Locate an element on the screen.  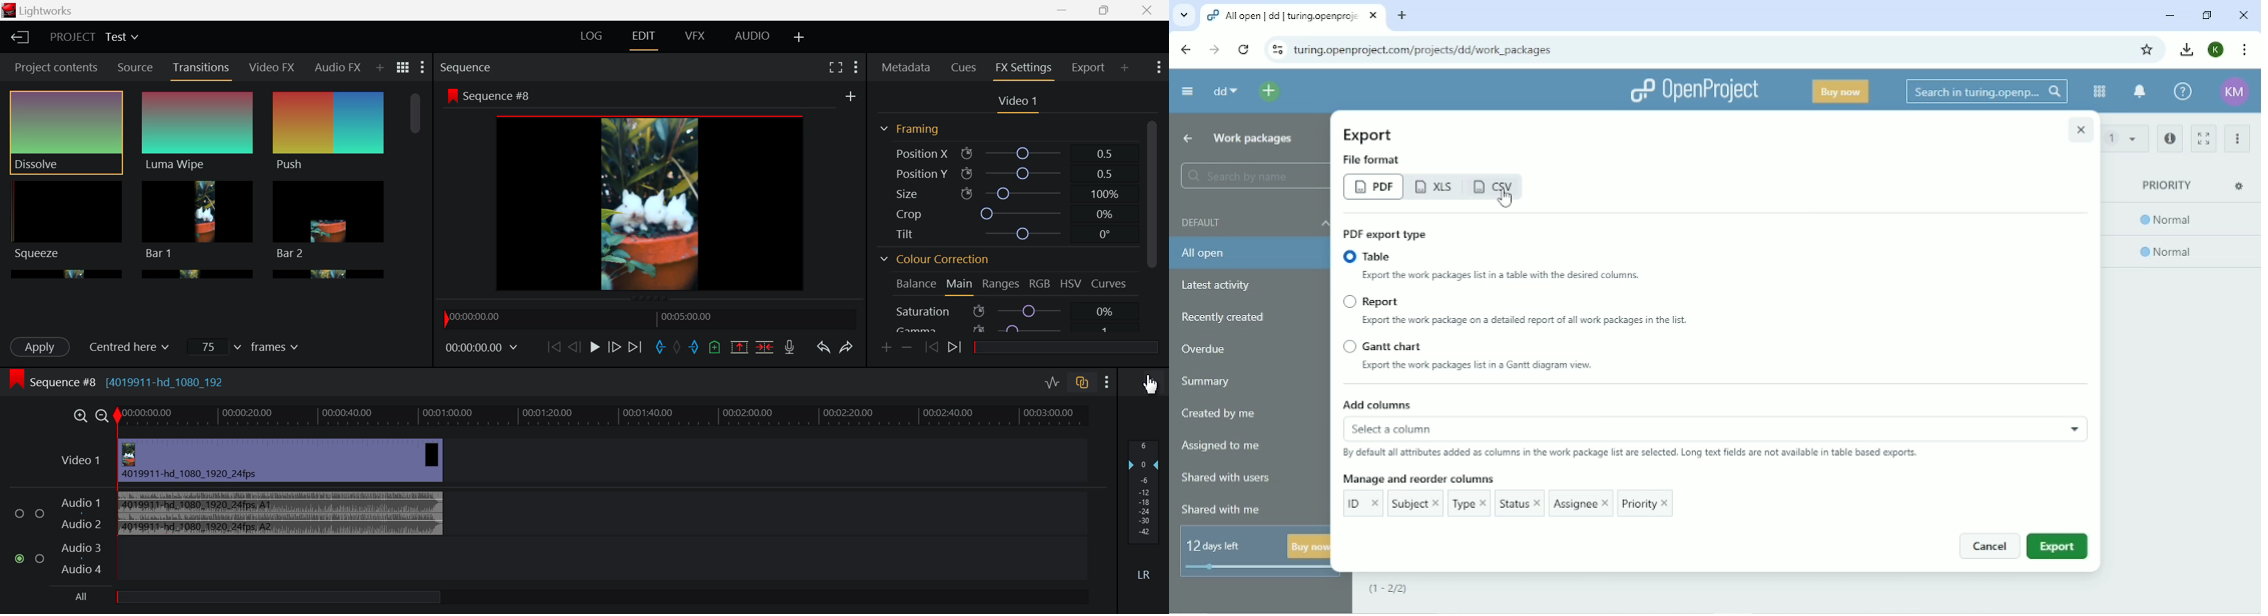
Open details view is located at coordinates (2171, 139).